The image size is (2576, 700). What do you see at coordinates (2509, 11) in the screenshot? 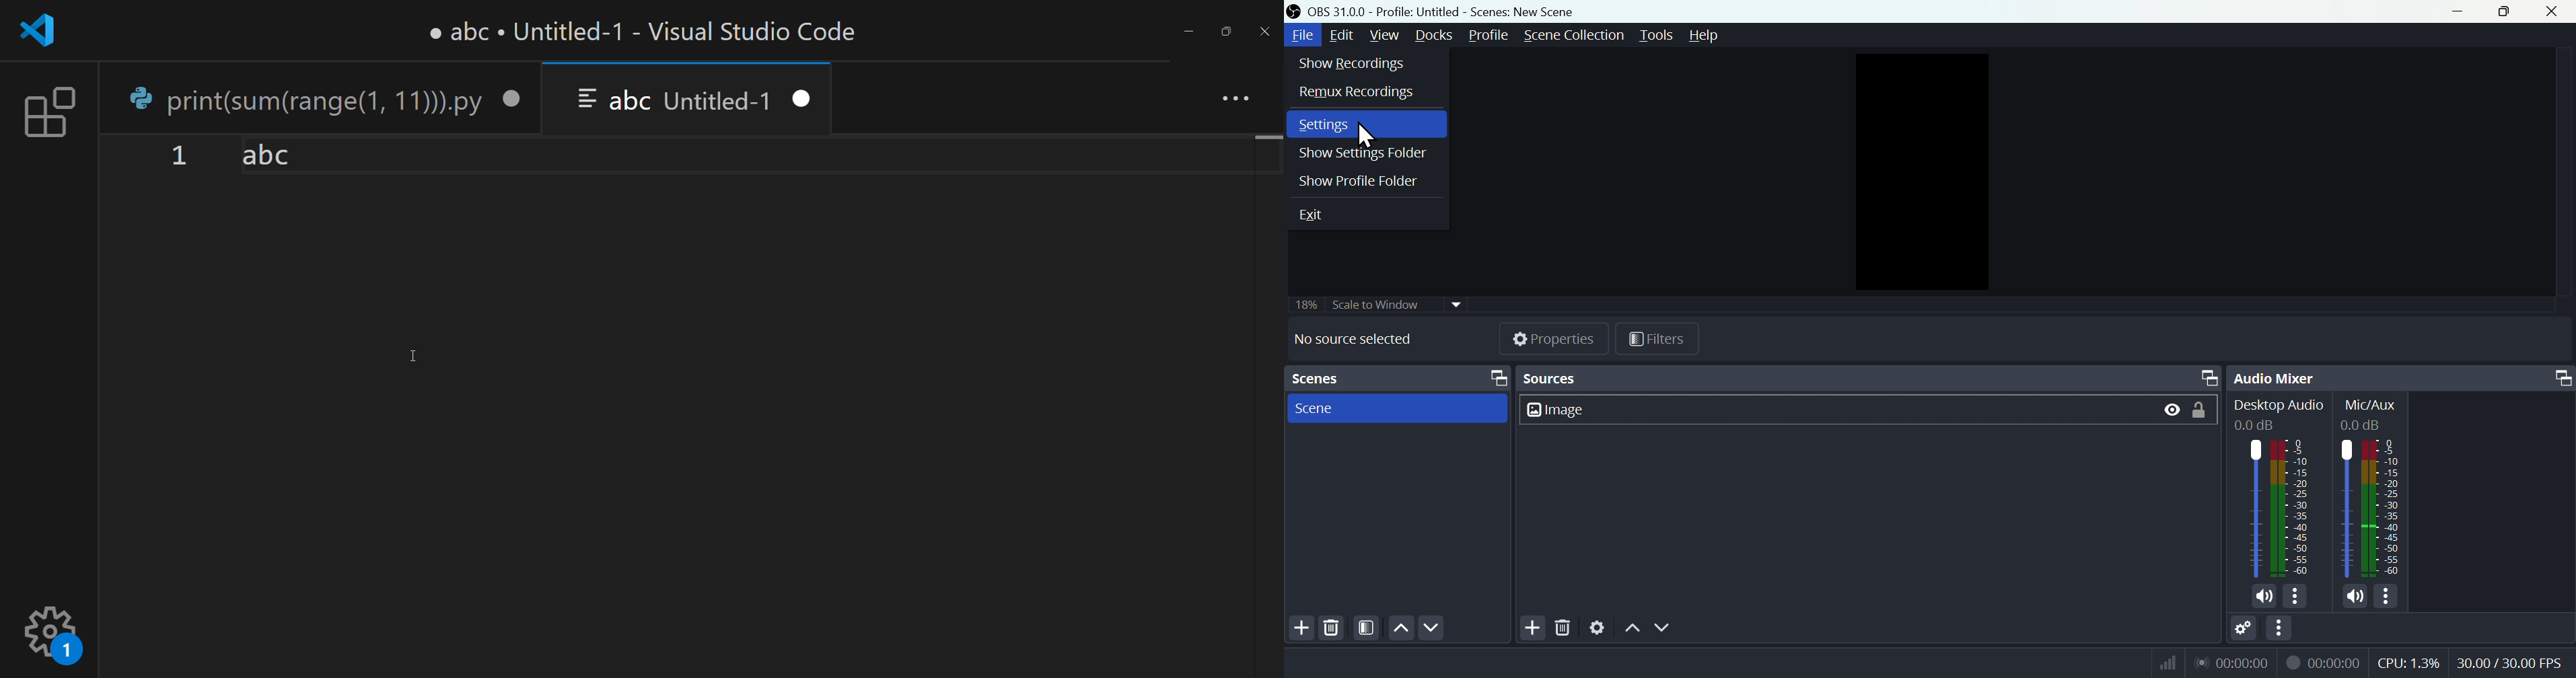
I see `Maximise` at bounding box center [2509, 11].